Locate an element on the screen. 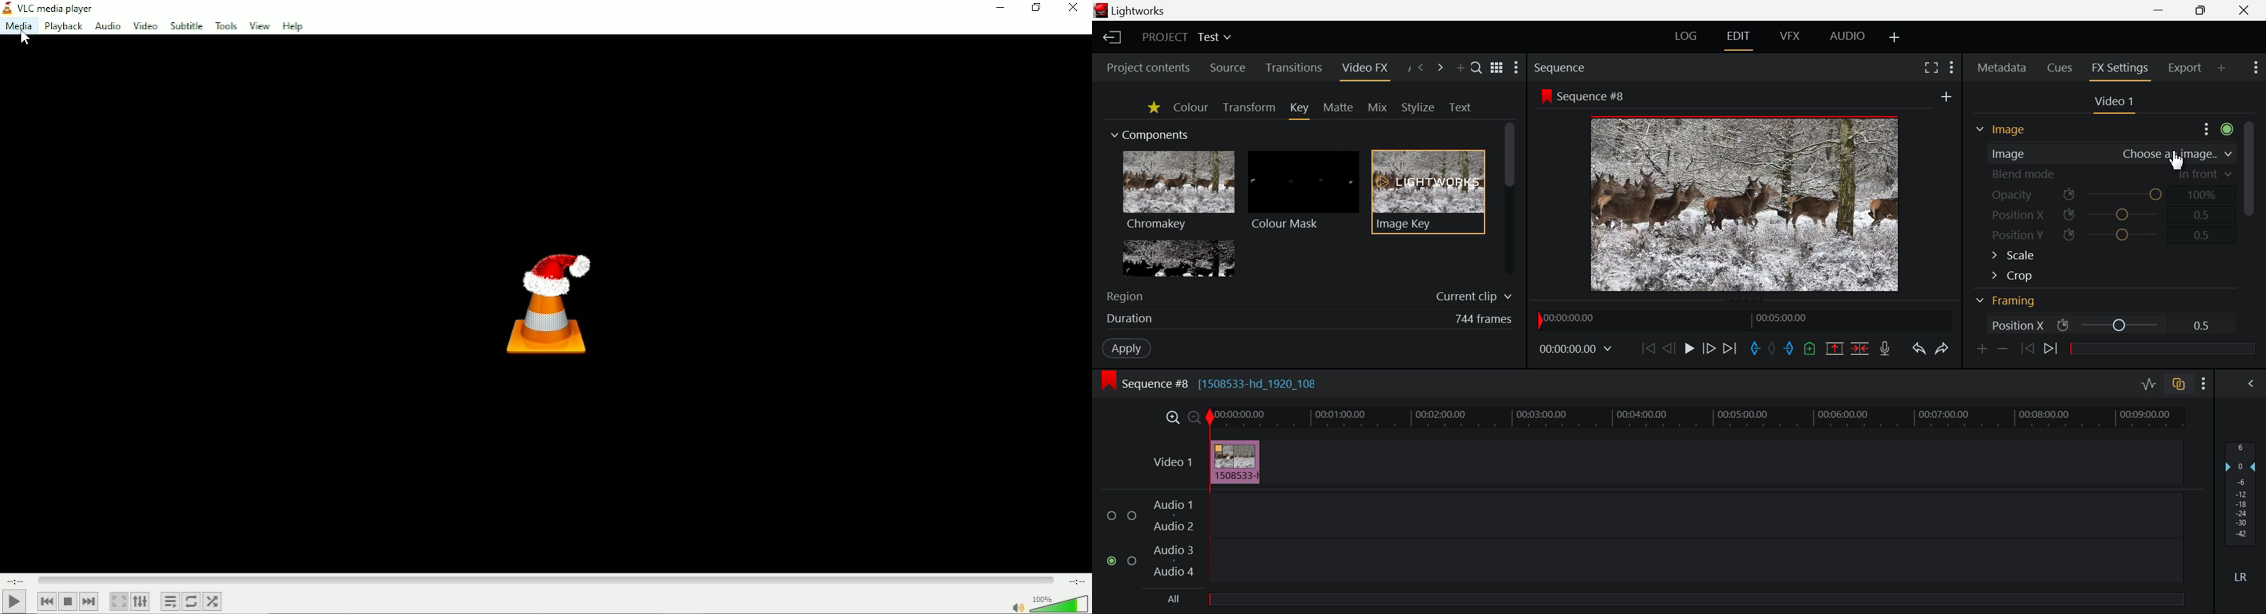 This screenshot has width=2268, height=616. Export is located at coordinates (2183, 67).